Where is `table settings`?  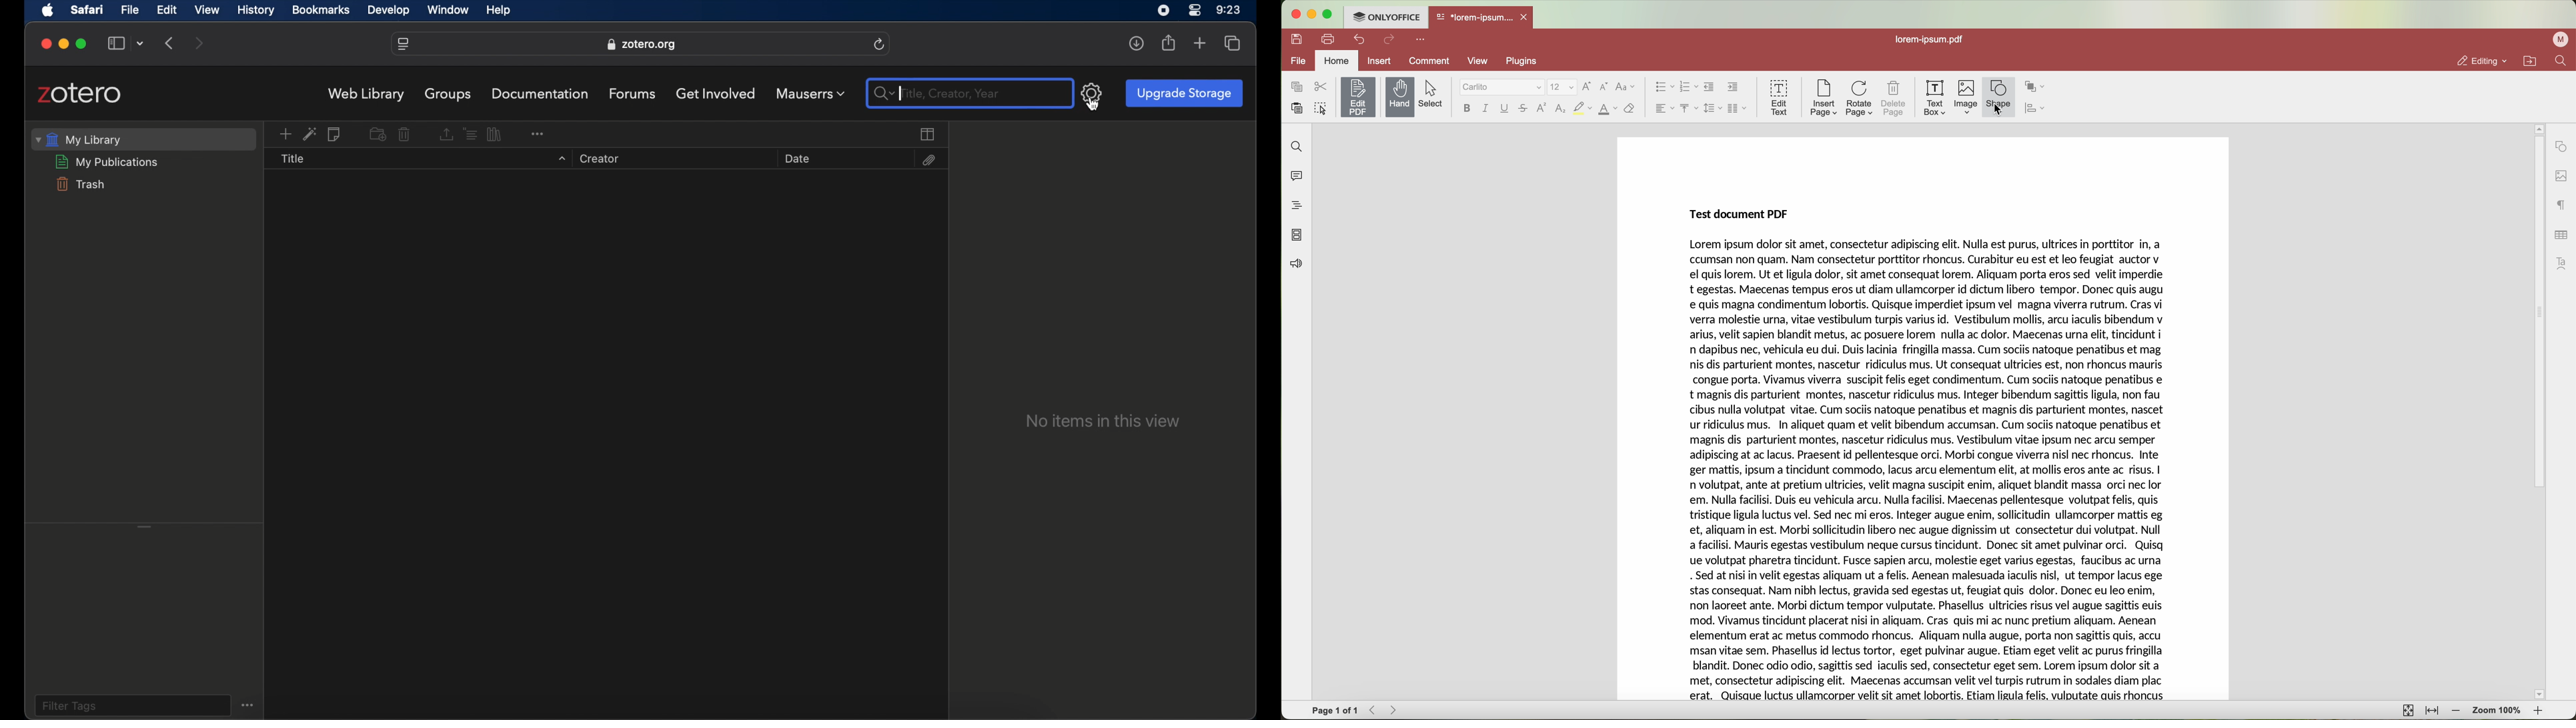
table settings is located at coordinates (2560, 234).